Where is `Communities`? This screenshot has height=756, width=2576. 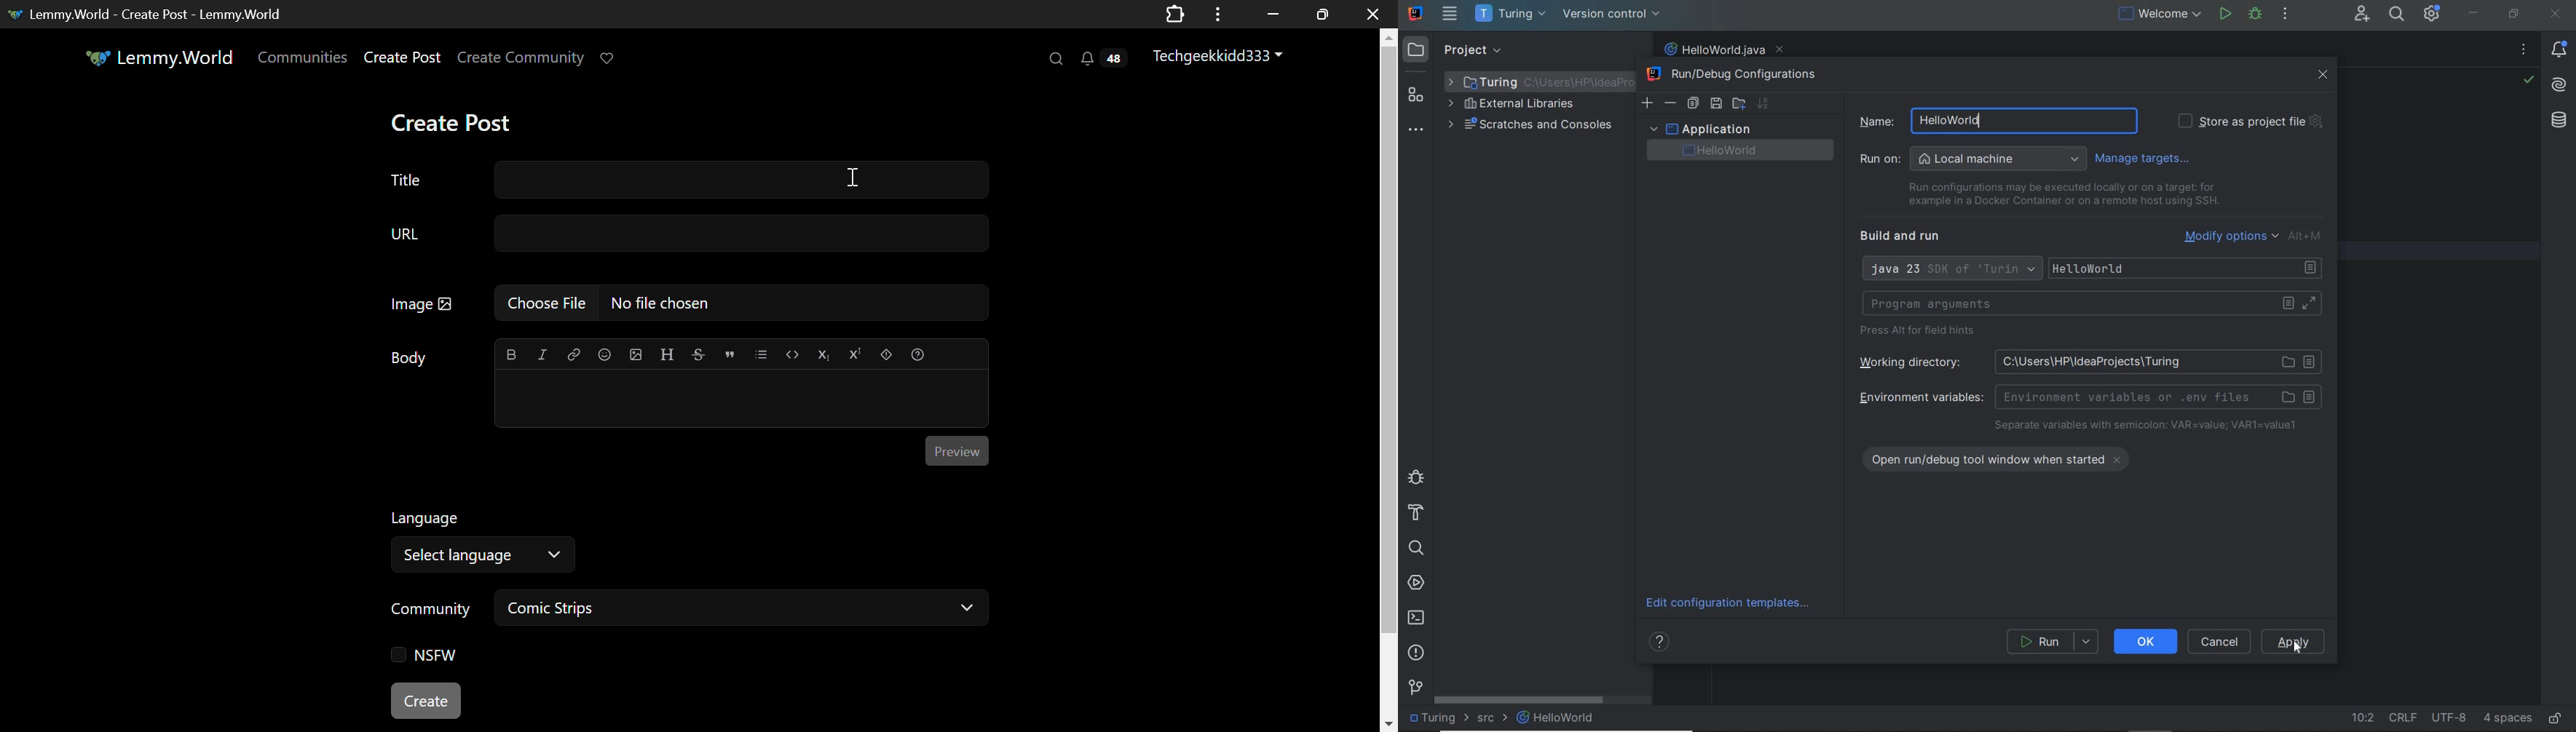 Communities is located at coordinates (301, 58).